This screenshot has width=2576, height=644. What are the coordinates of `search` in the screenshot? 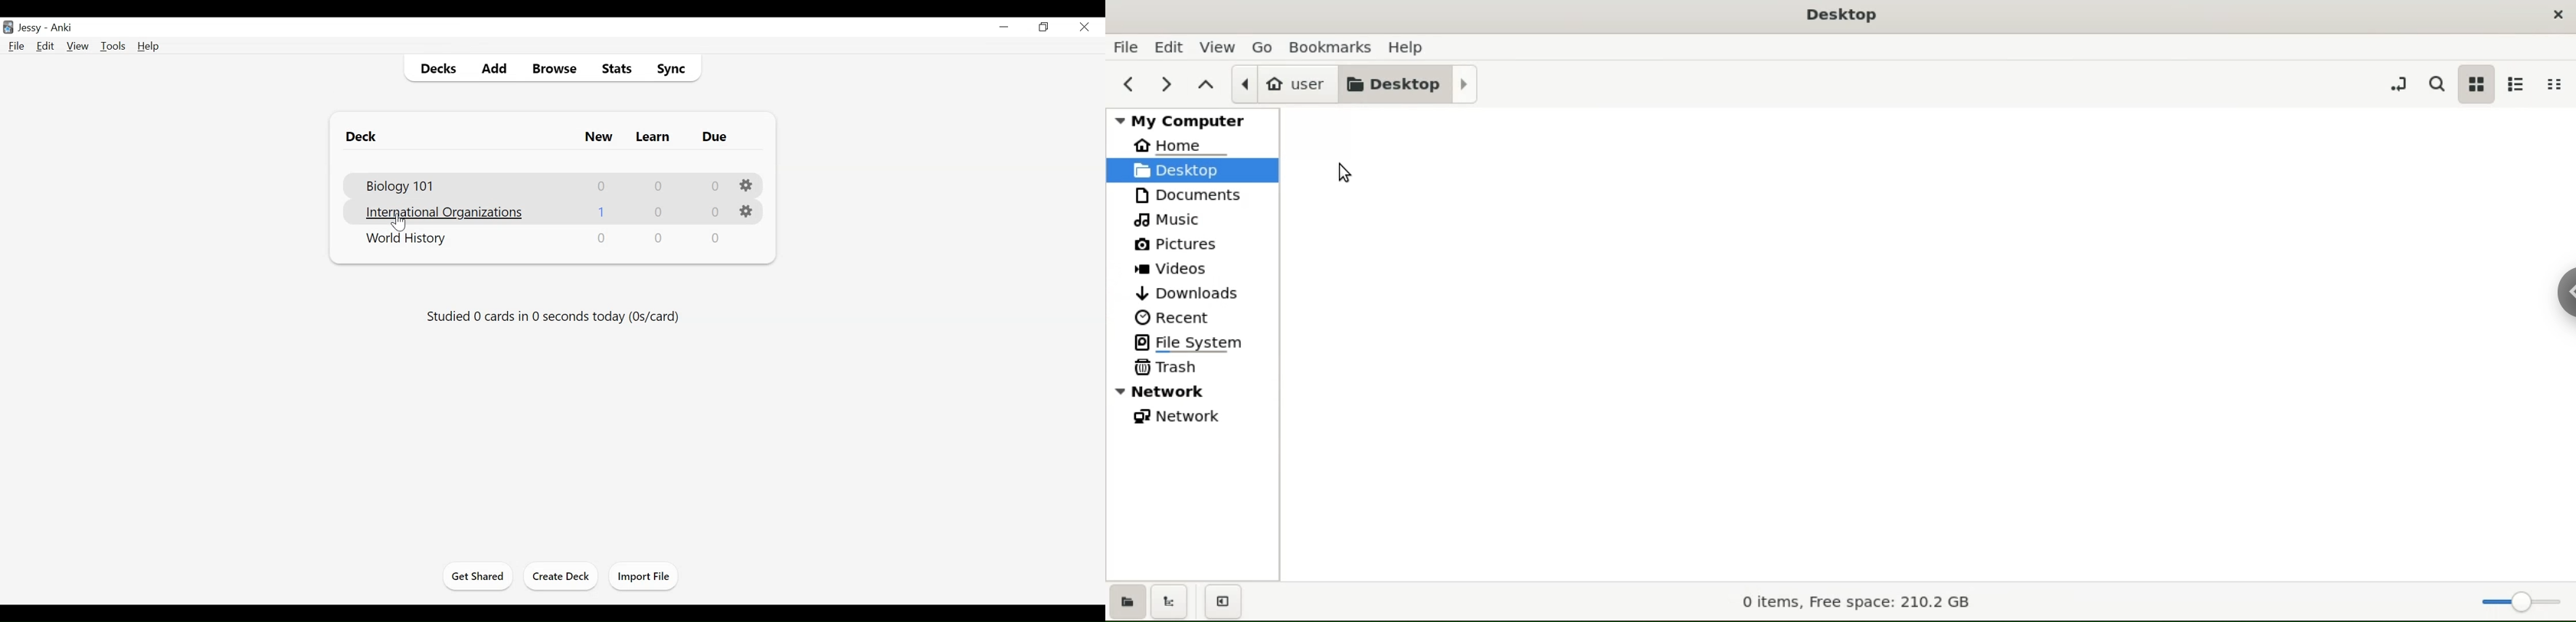 It's located at (2437, 84).